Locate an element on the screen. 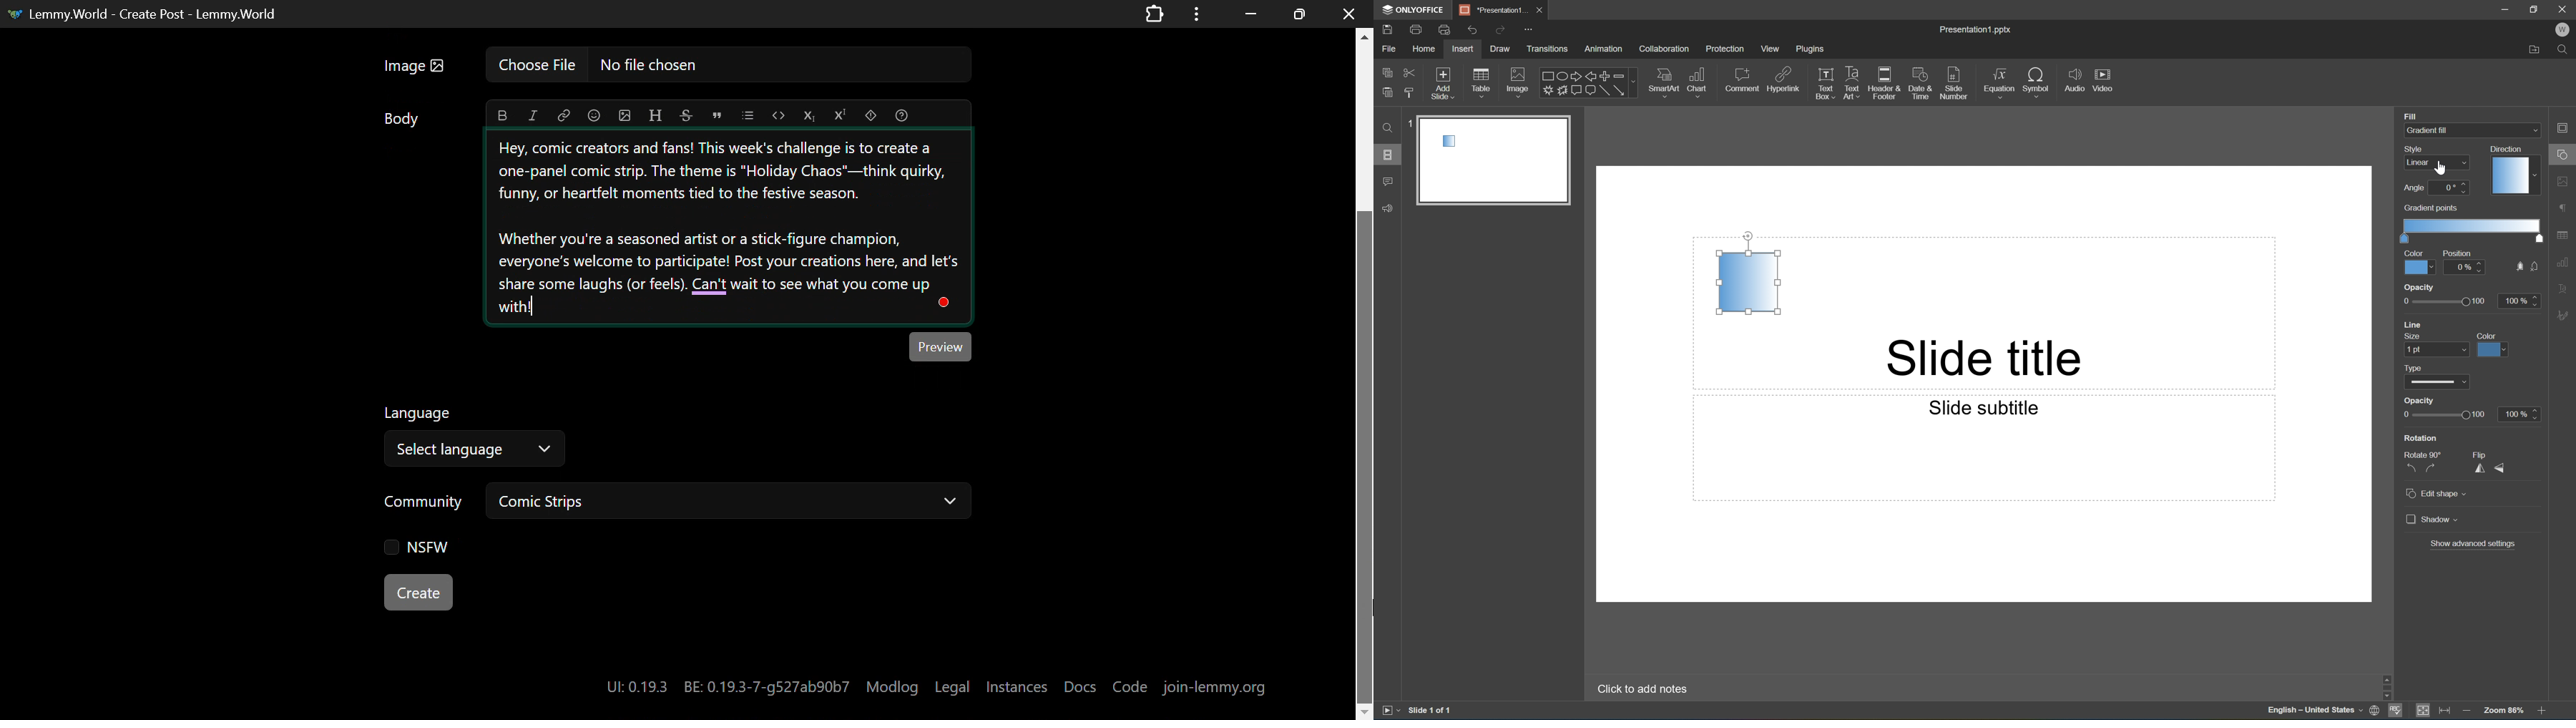 The height and width of the screenshot is (728, 2576). Header & Footer is located at coordinates (1884, 83).